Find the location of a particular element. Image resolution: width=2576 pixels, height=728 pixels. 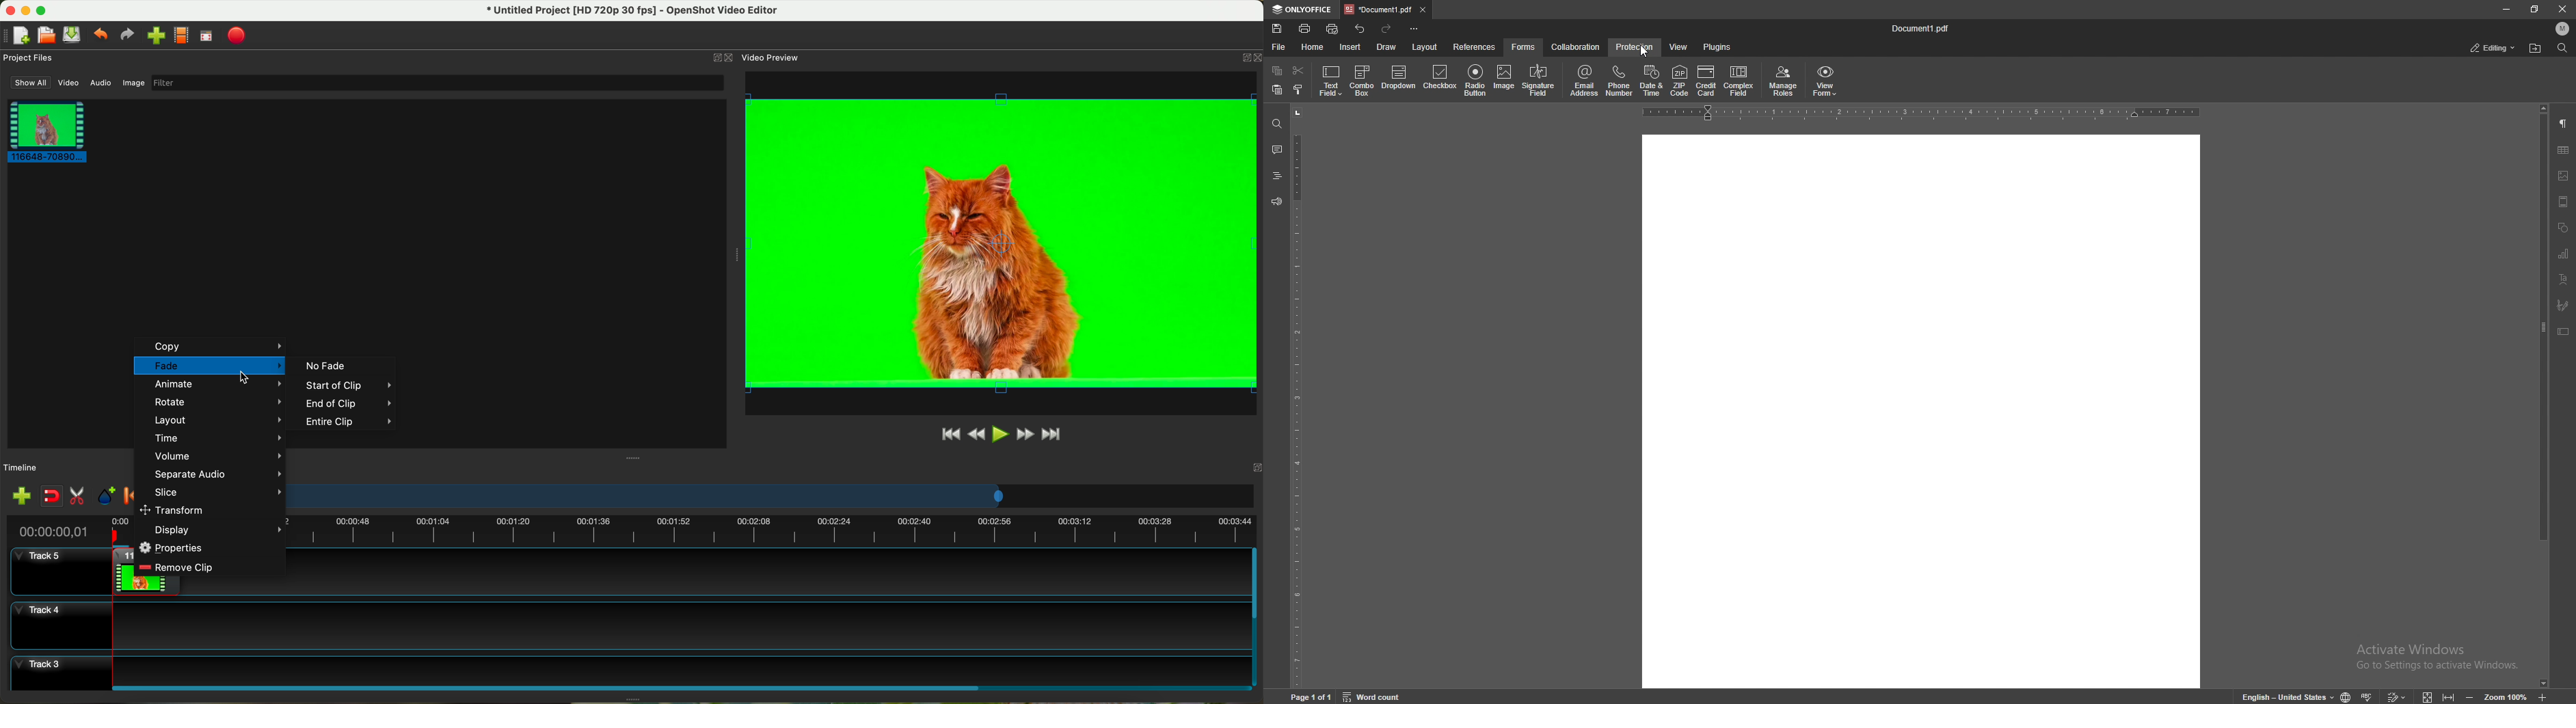

paste is located at coordinates (1276, 90).